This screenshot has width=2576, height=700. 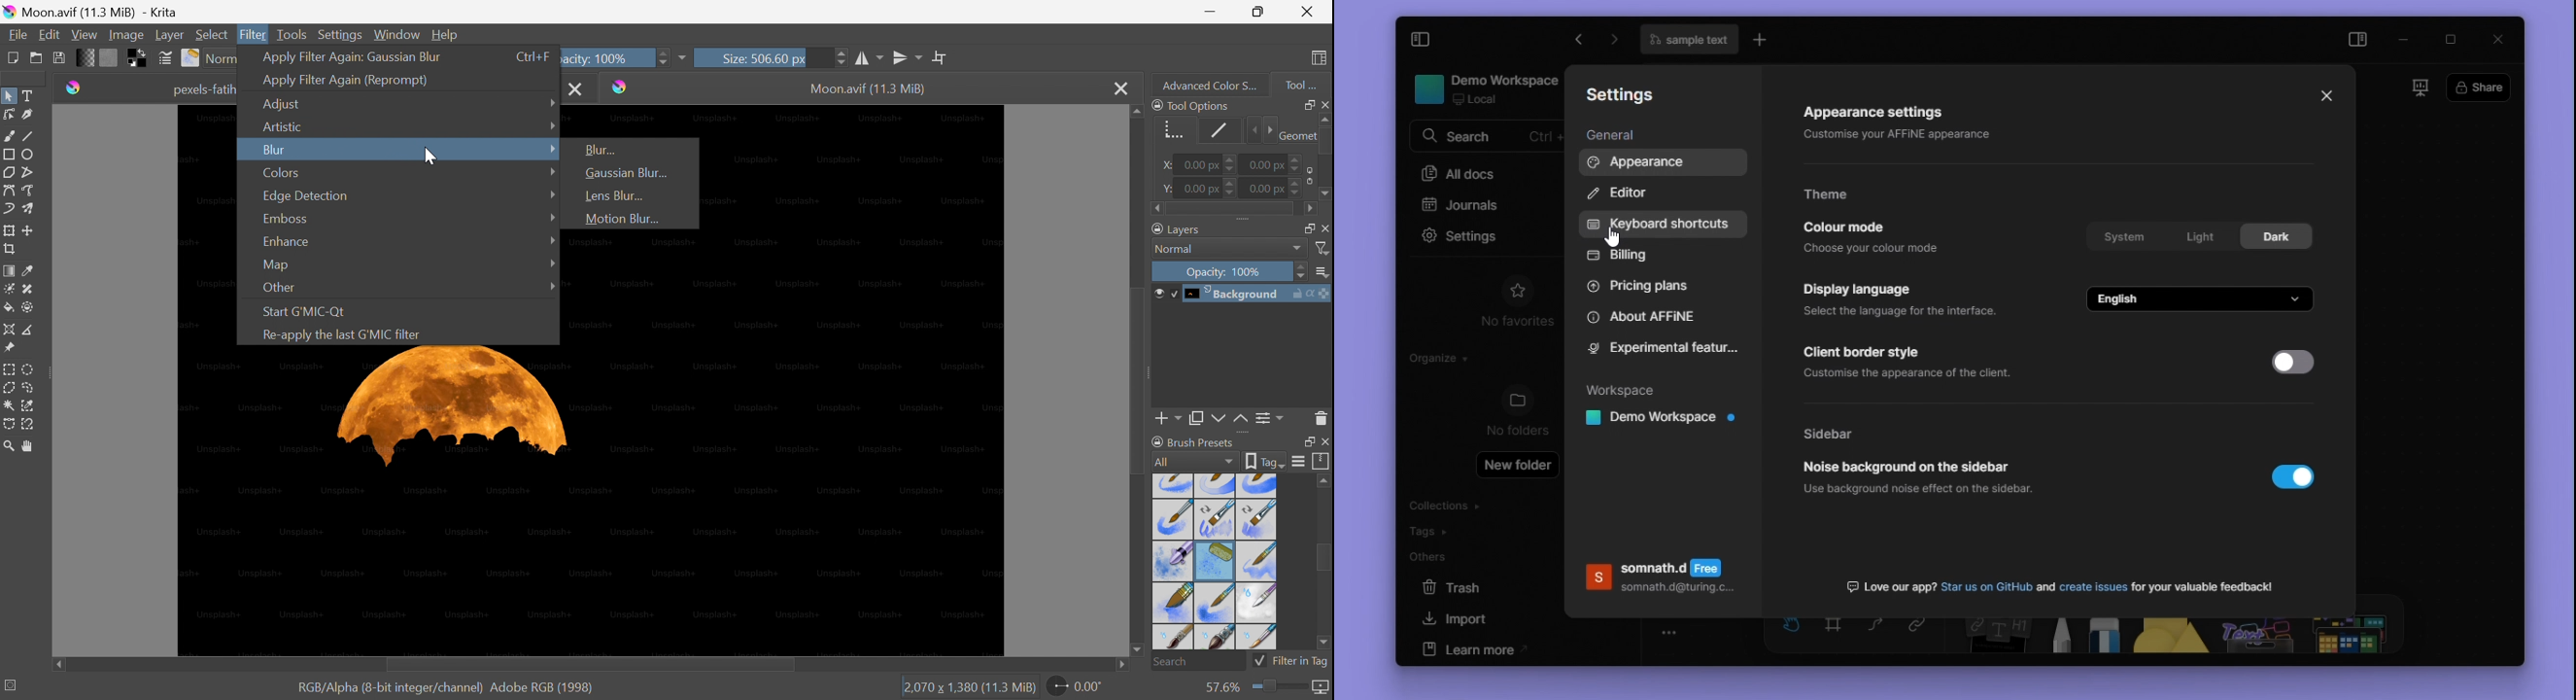 What do you see at coordinates (2295, 477) in the screenshot?
I see `Toggle switch` at bounding box center [2295, 477].